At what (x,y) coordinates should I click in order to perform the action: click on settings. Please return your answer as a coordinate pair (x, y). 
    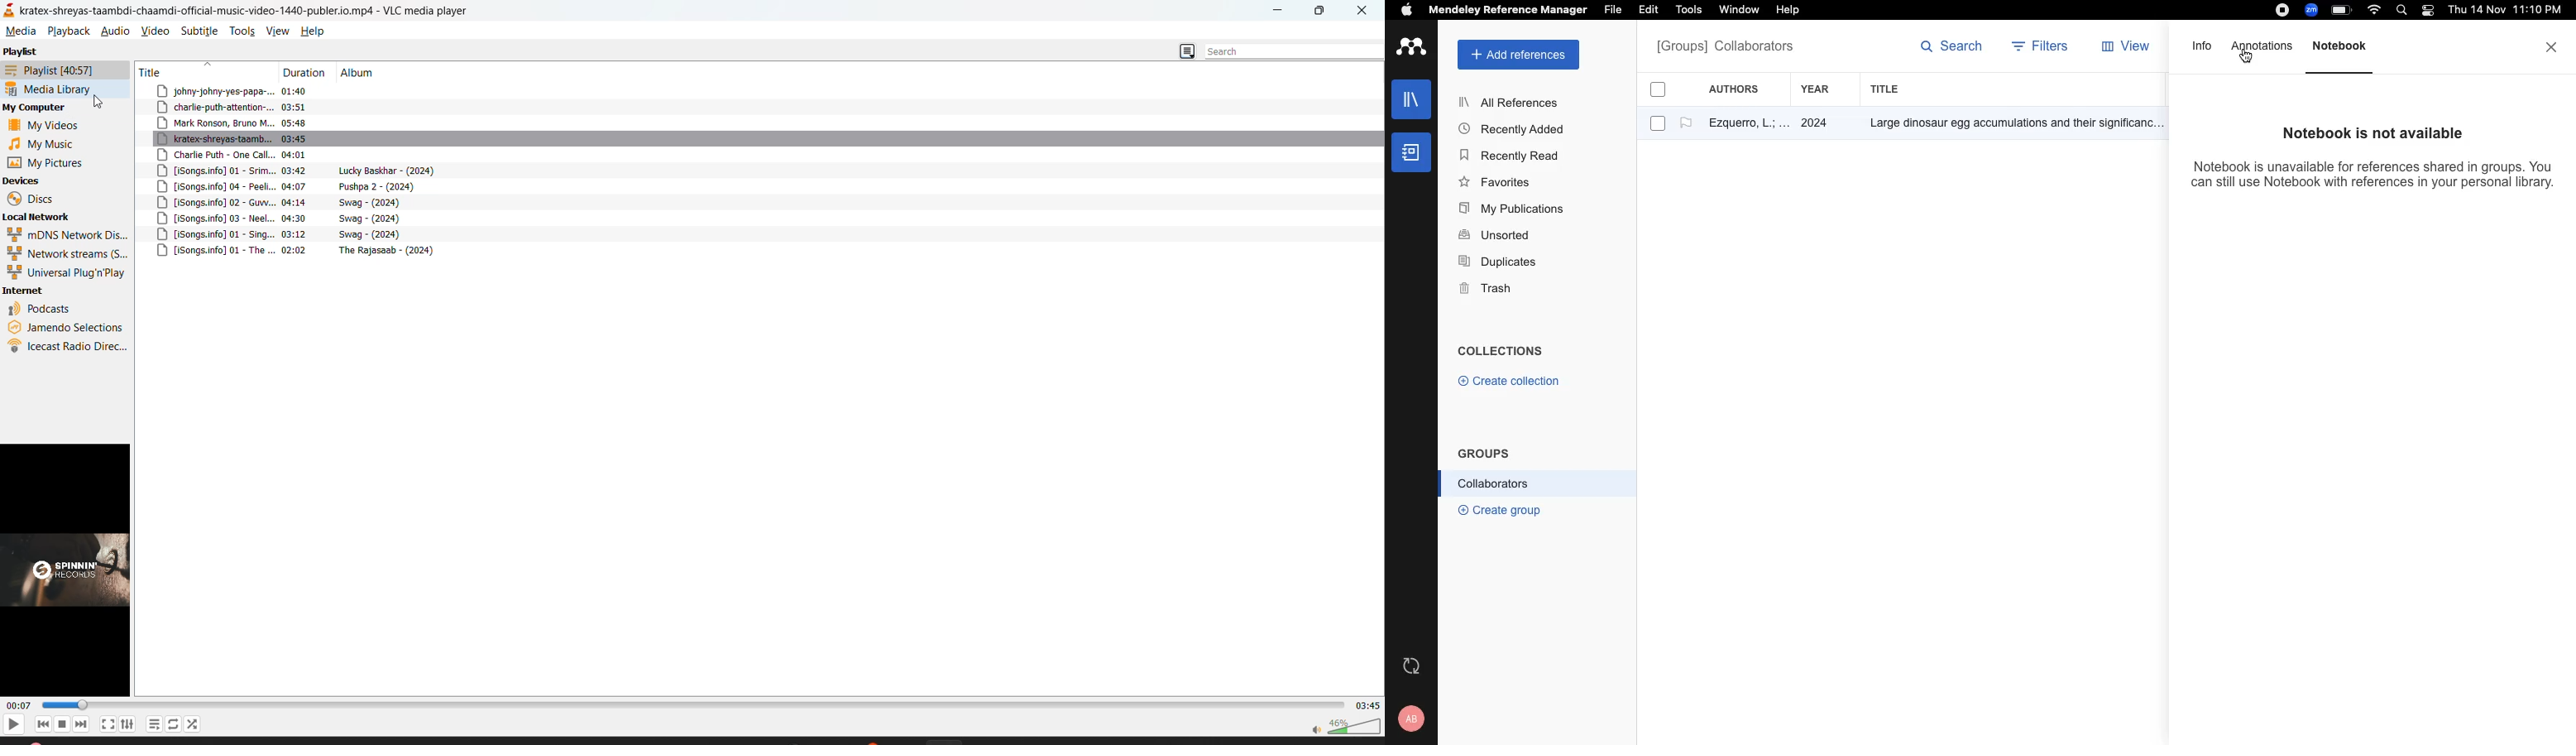
    Looking at the image, I should click on (126, 724).